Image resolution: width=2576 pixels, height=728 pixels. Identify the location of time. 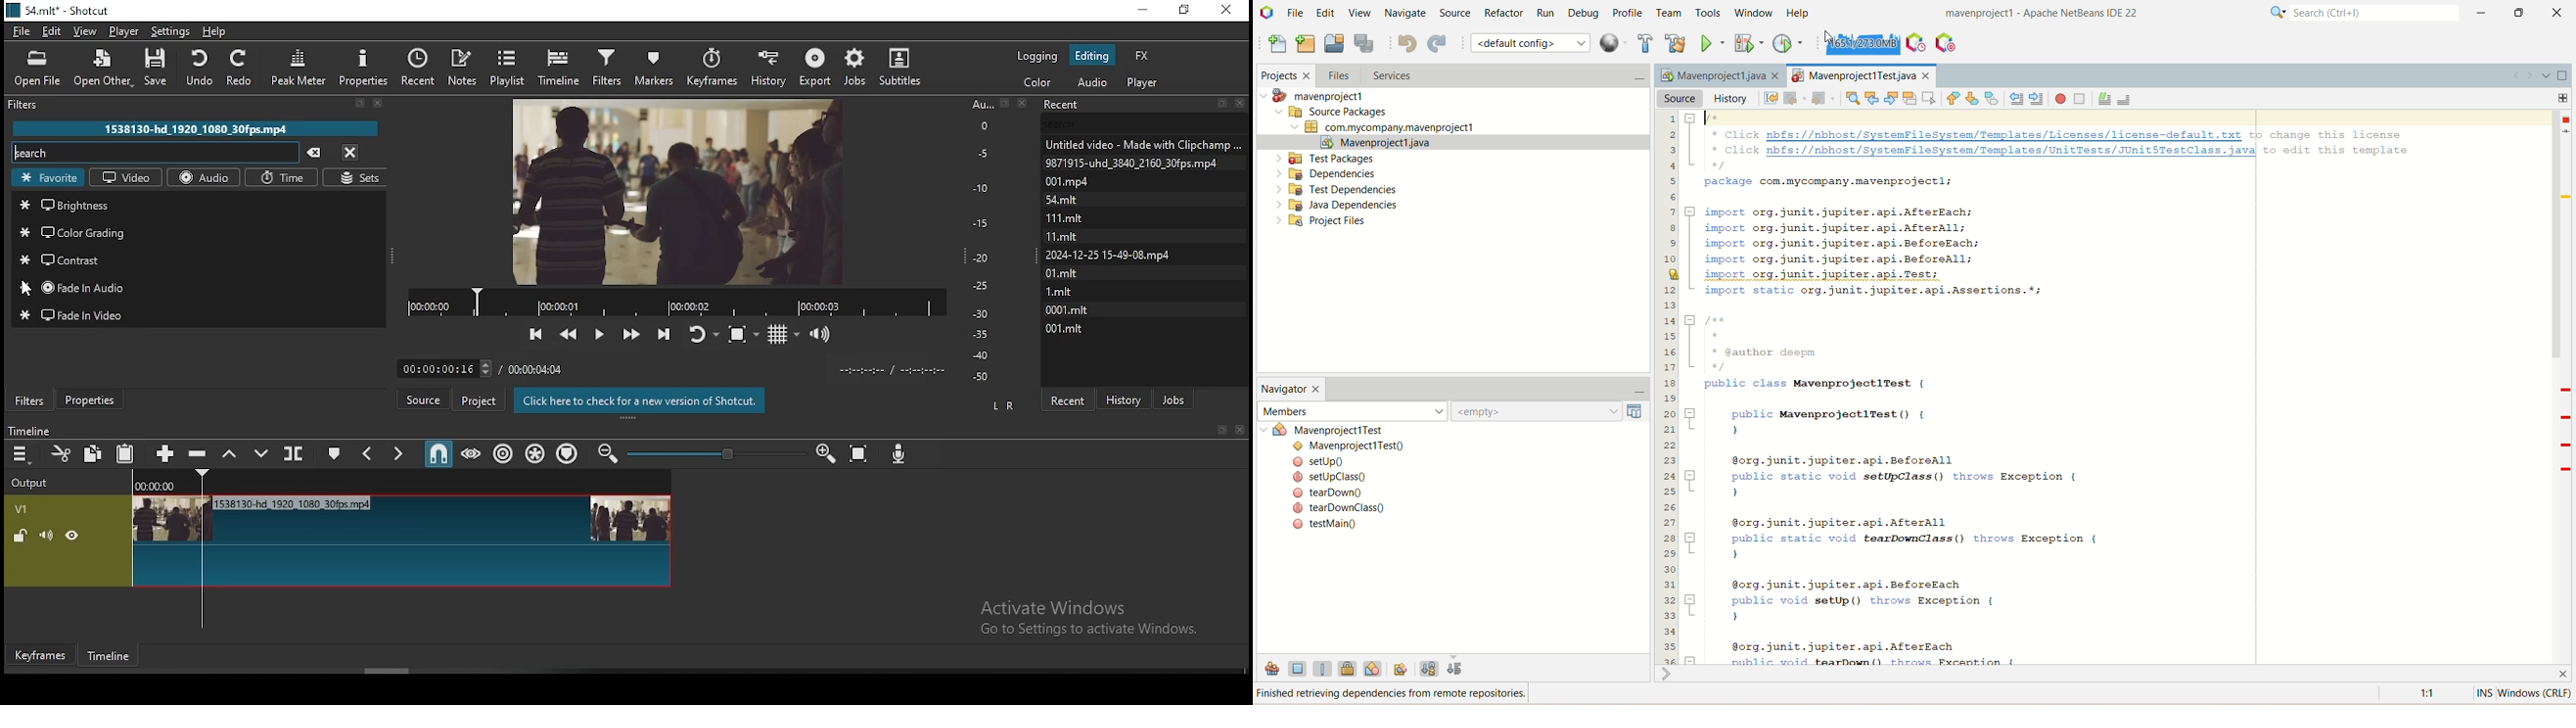
(281, 178).